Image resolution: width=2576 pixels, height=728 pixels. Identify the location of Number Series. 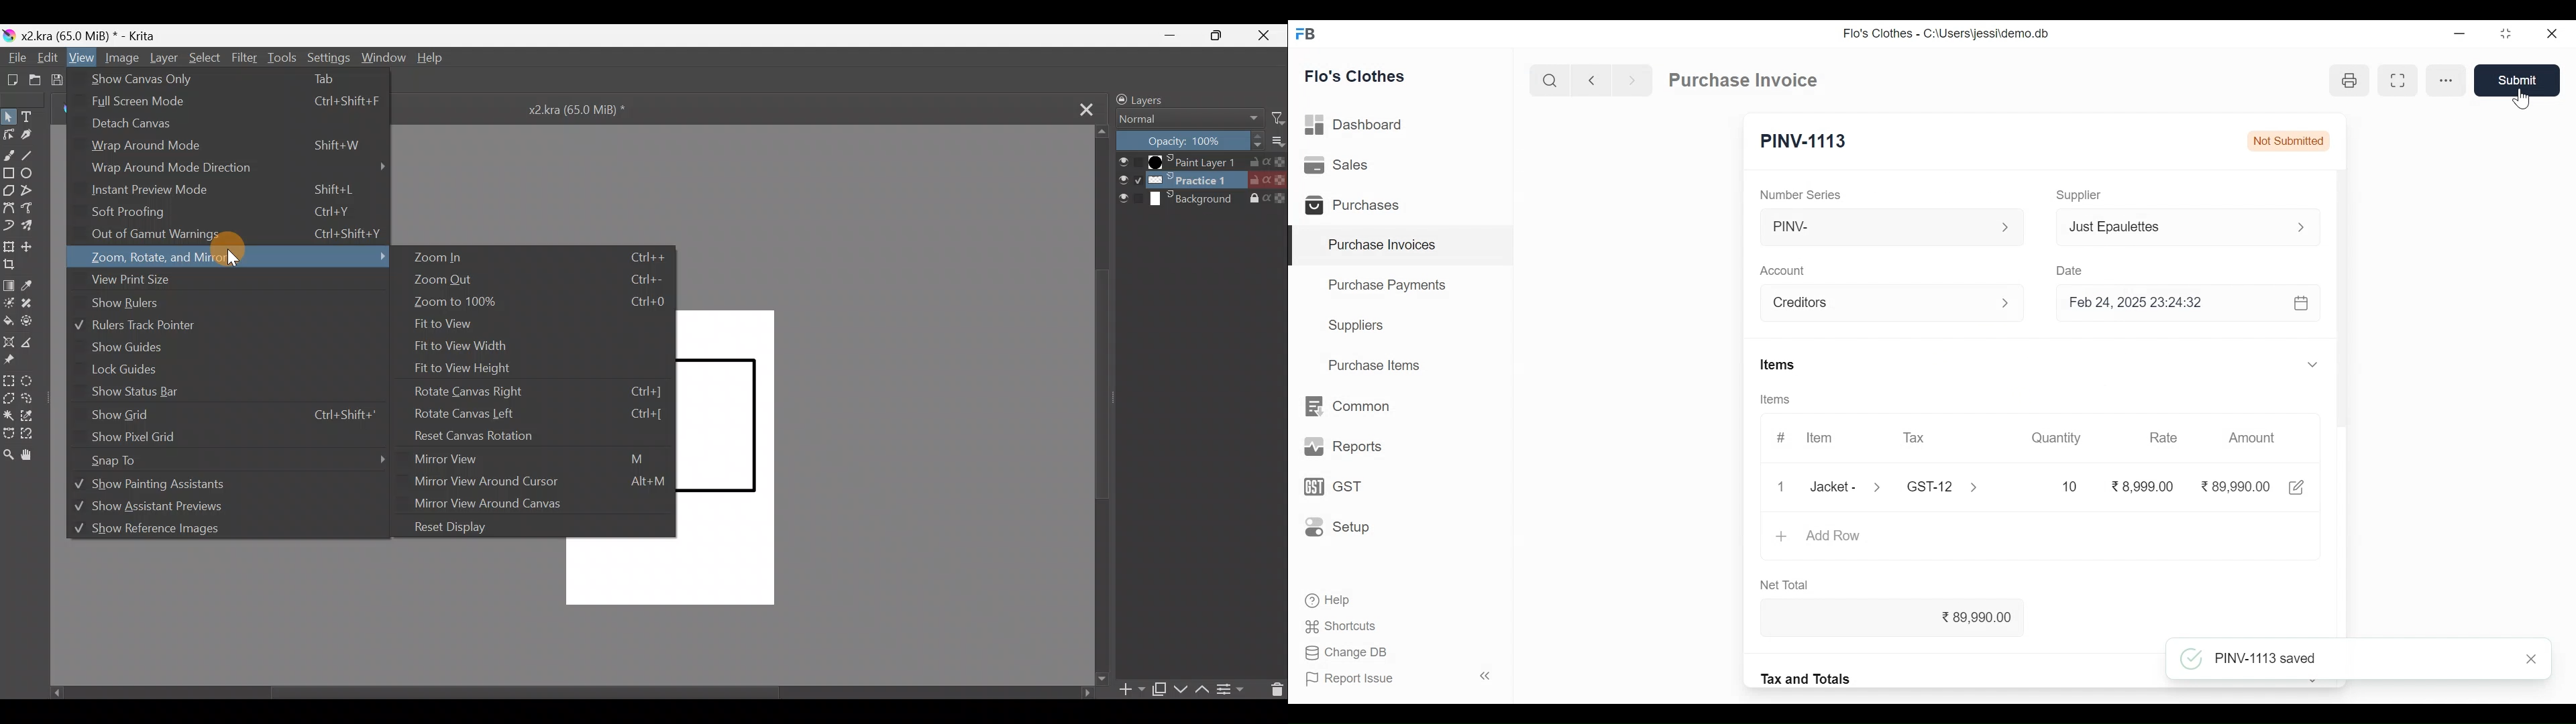
(1801, 194).